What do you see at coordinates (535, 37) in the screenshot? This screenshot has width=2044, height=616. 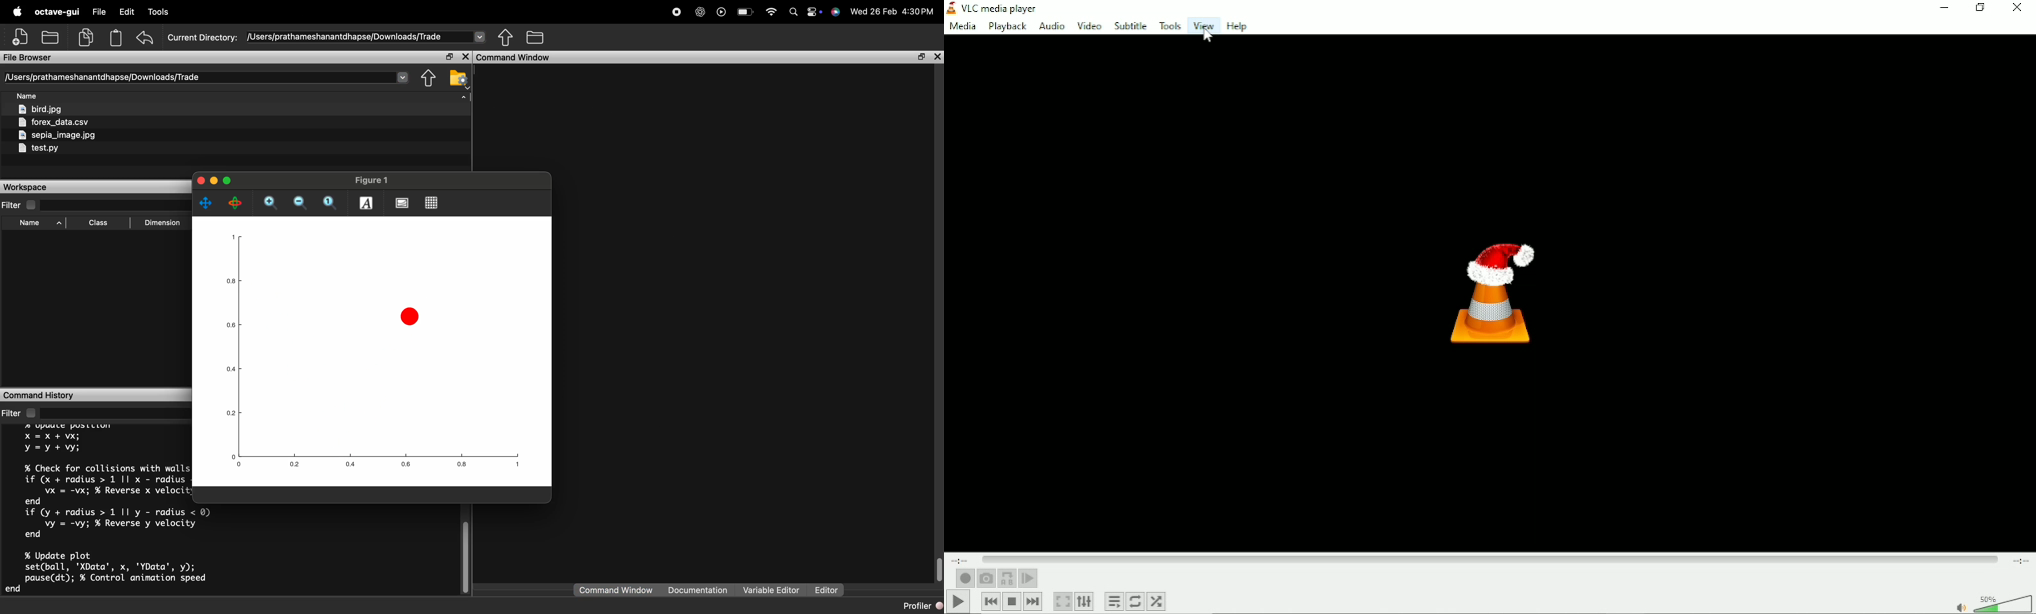 I see `folder` at bounding box center [535, 37].